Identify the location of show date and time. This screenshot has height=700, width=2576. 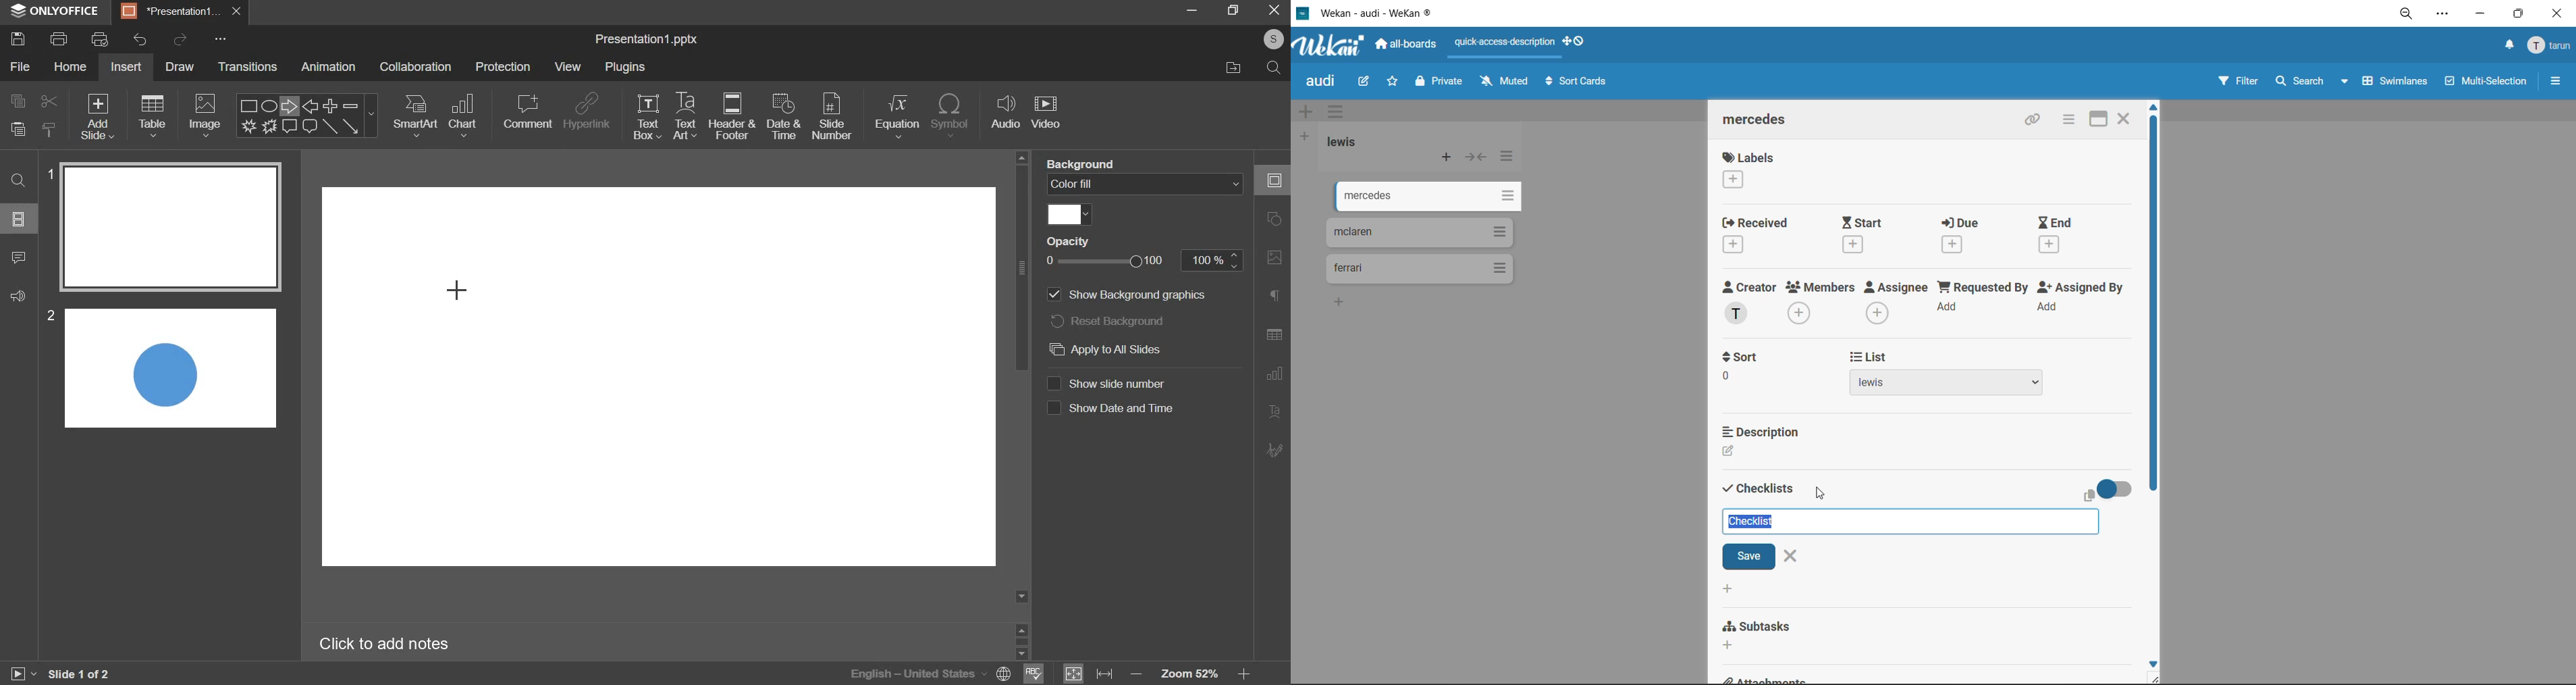
(1112, 410).